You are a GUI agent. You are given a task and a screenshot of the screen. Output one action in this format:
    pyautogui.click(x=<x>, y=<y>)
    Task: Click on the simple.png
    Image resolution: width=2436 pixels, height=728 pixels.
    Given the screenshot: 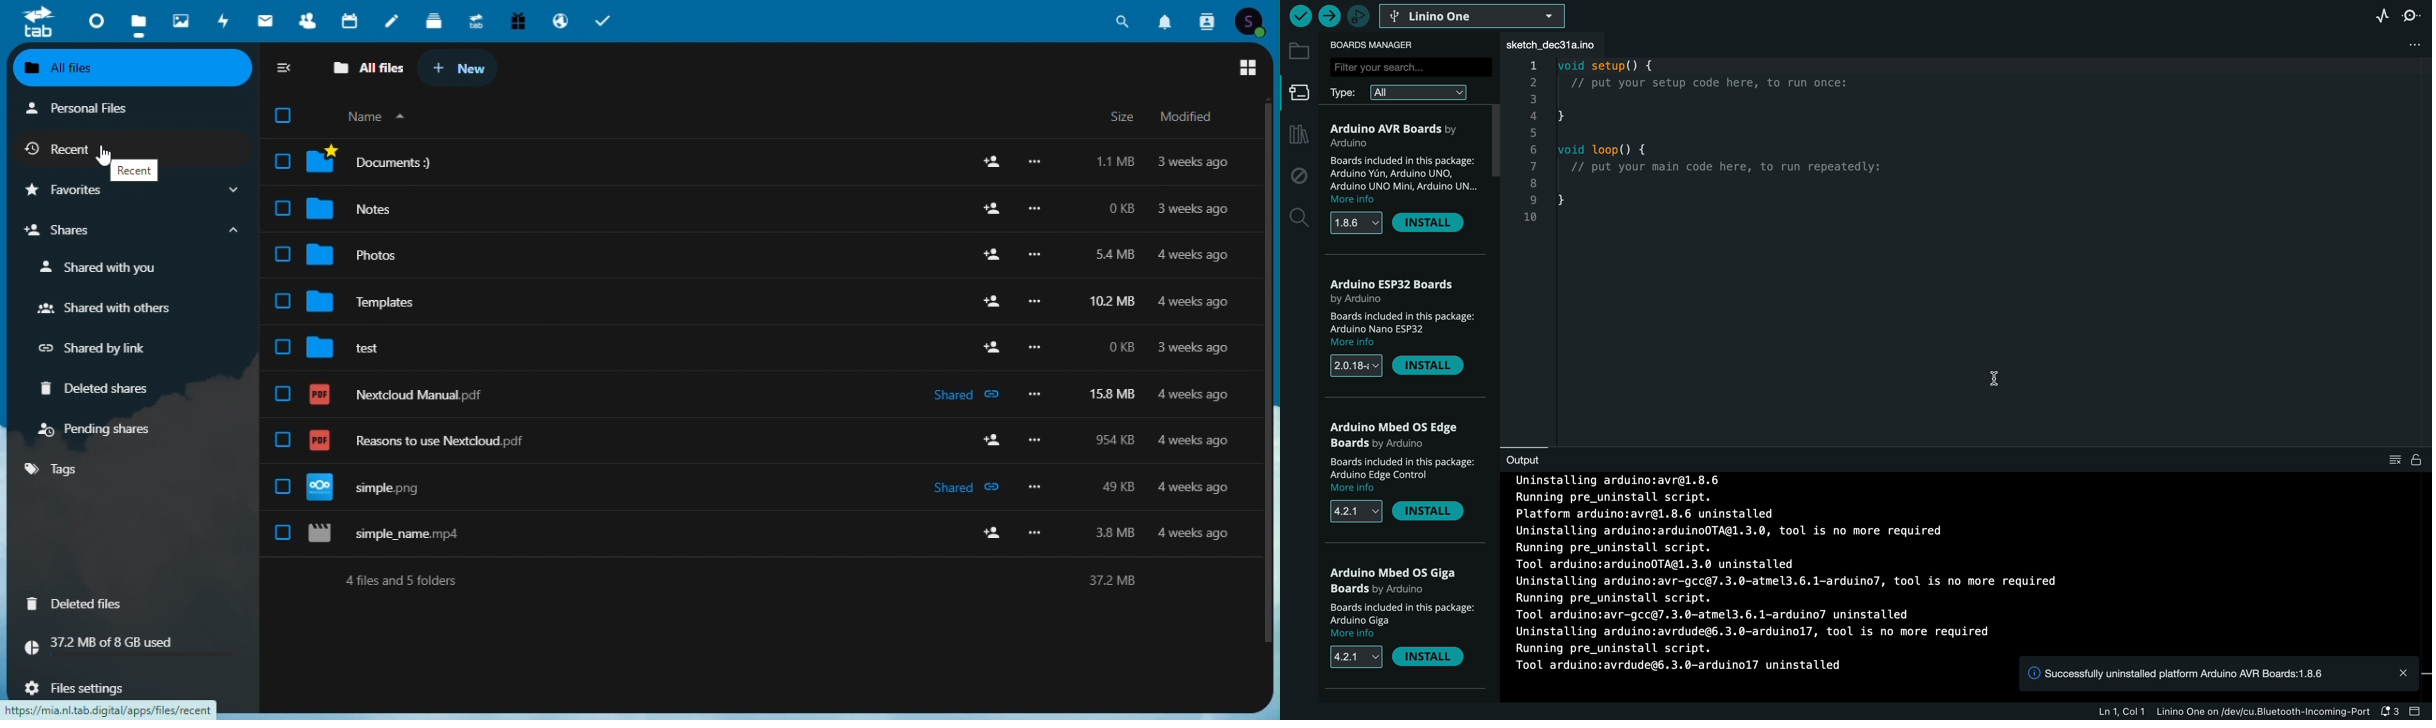 What is the action you would take?
    pyautogui.click(x=754, y=483)
    